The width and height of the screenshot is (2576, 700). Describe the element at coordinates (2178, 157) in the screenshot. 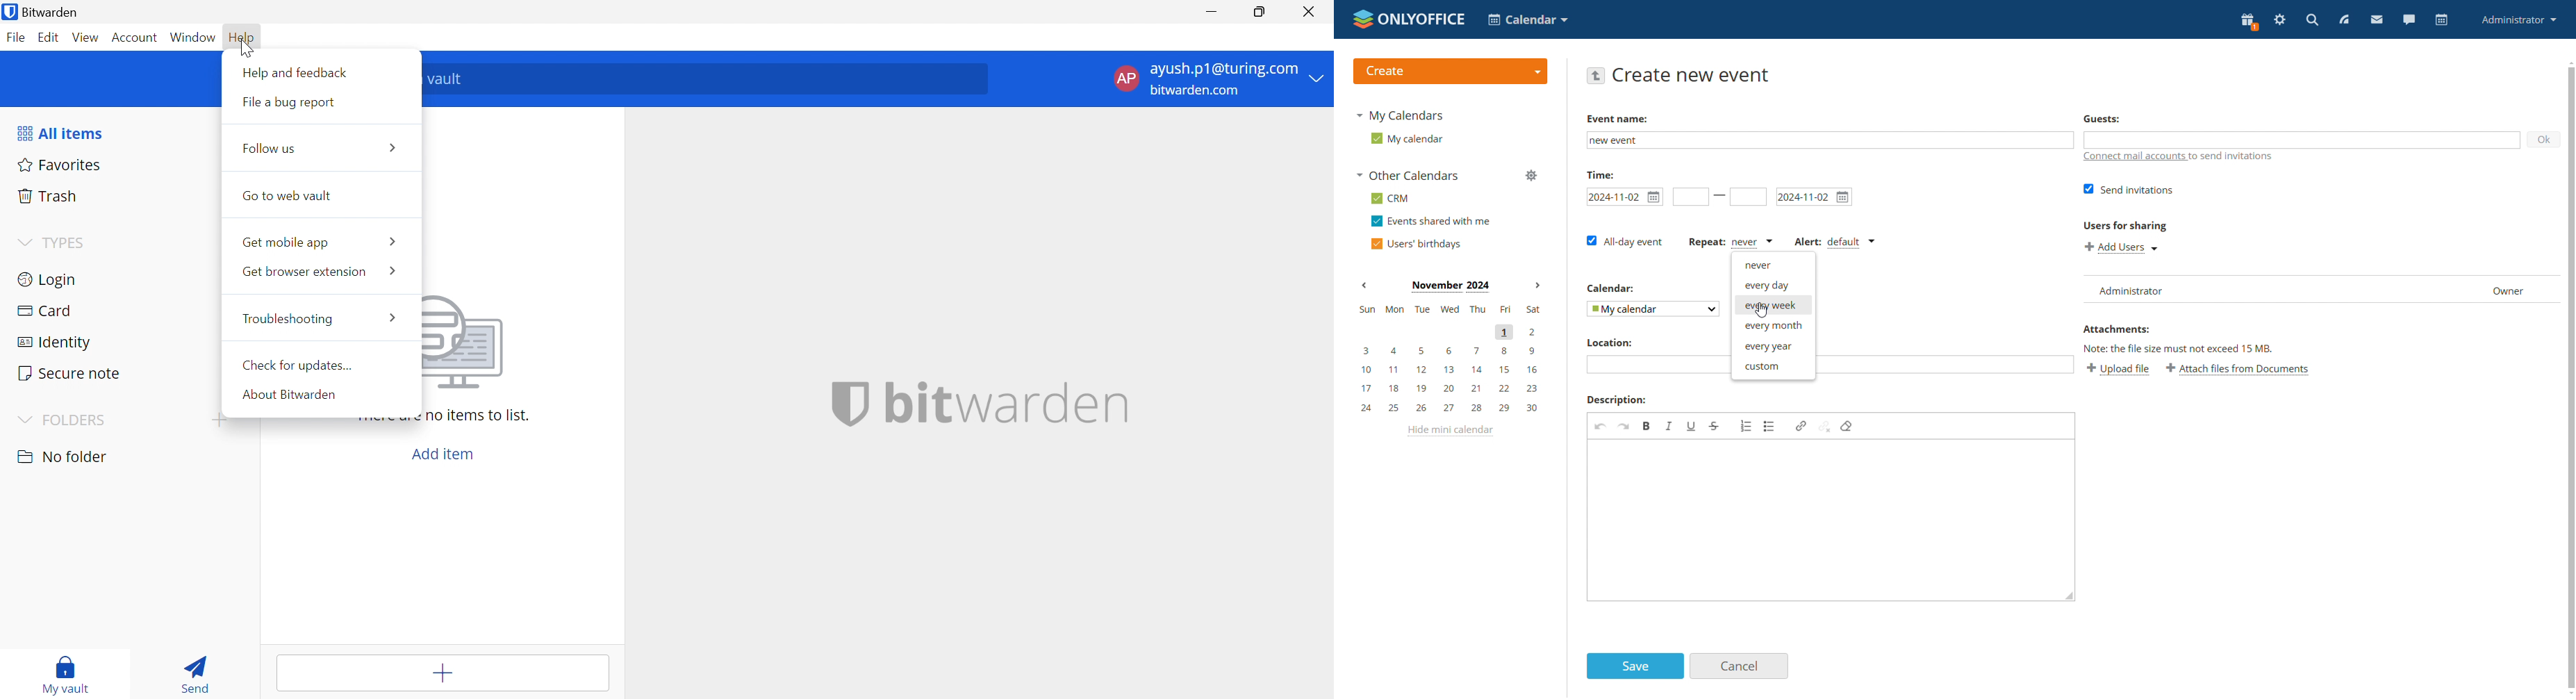

I see `connect mail accounts` at that location.